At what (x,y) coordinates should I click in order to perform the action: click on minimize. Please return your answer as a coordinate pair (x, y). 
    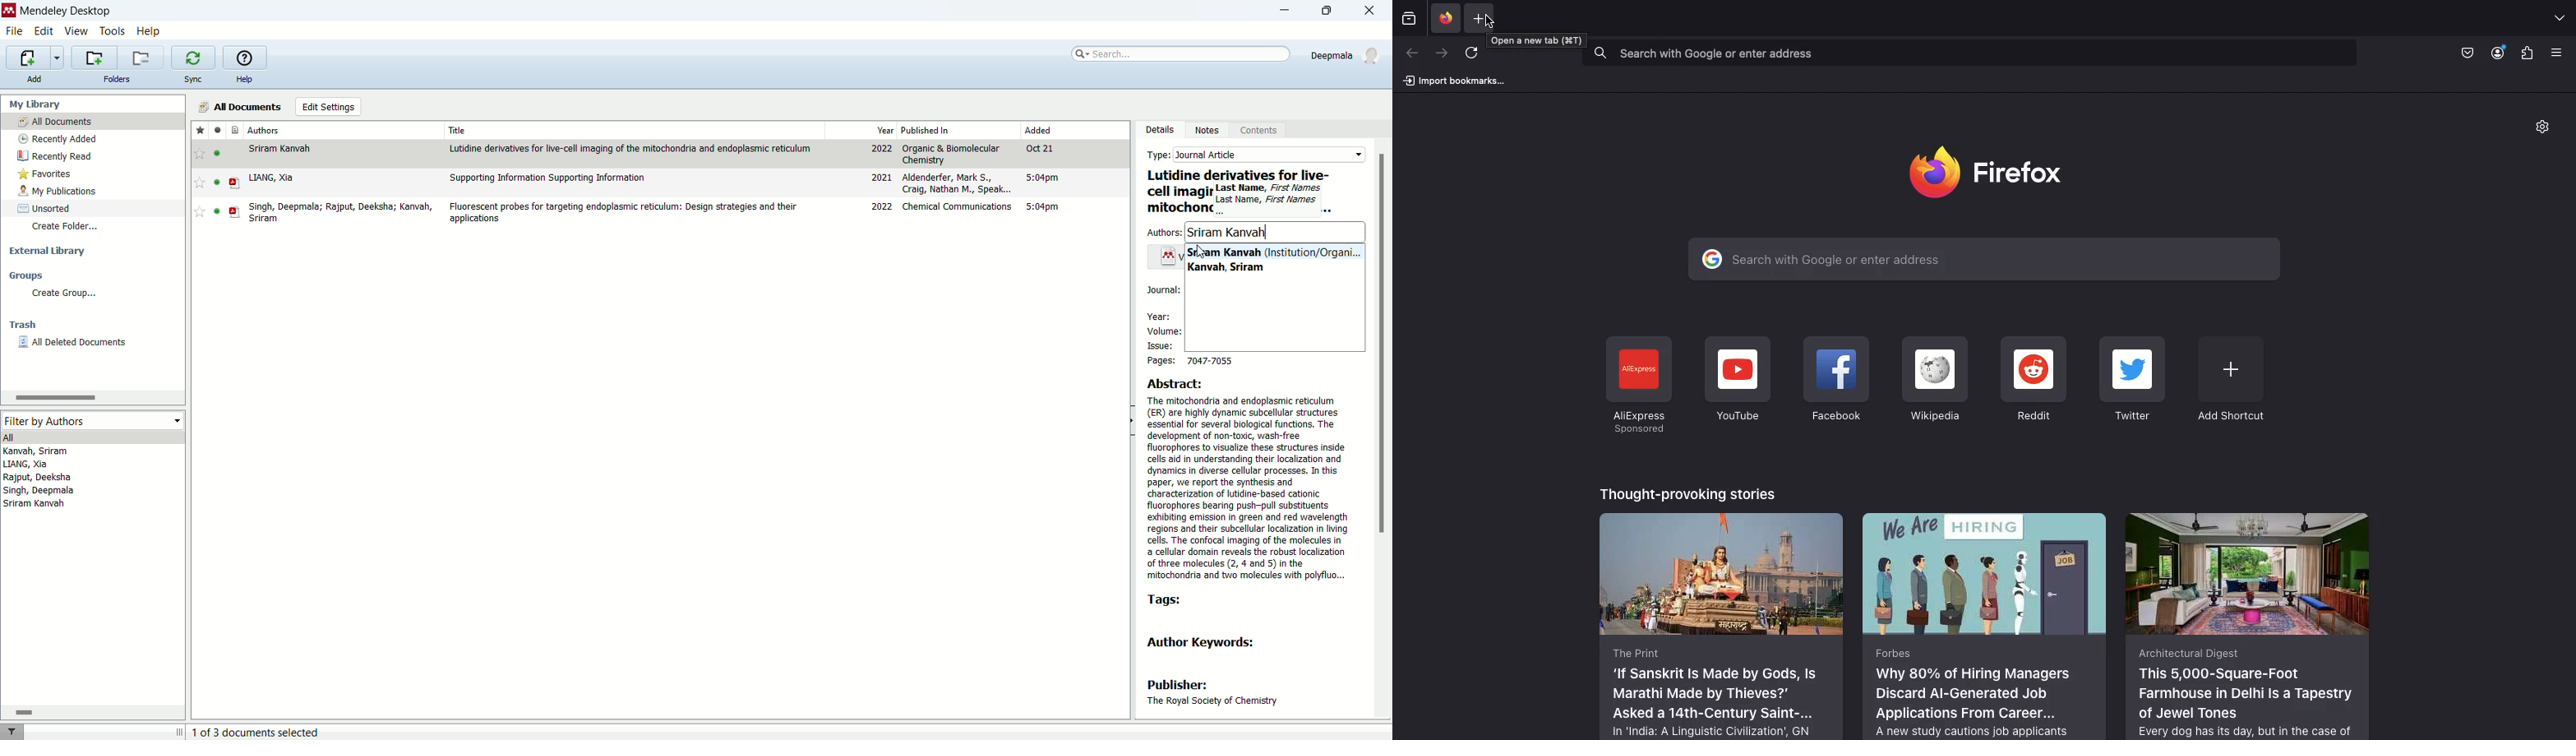
    Looking at the image, I should click on (1289, 9).